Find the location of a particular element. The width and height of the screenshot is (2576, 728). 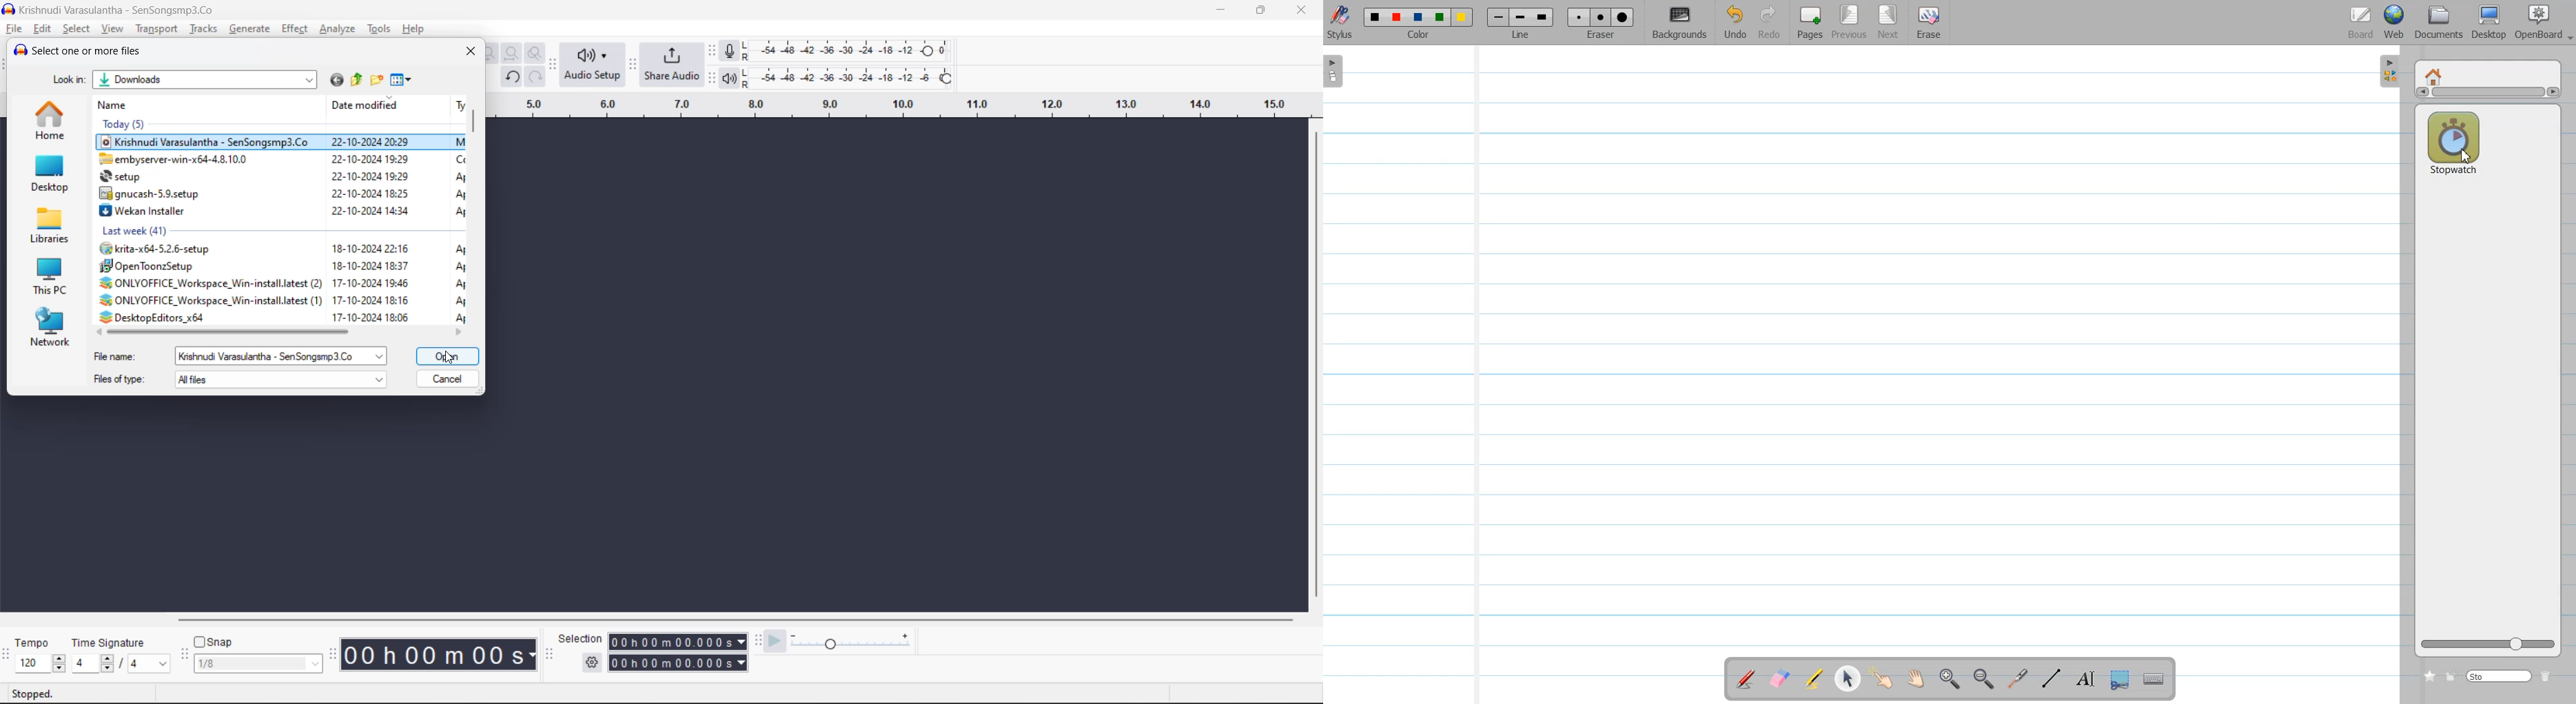

Z embyserver-win-x64-4.8.10.0 22-10-2024 19:29 Ce is located at coordinates (280, 158).